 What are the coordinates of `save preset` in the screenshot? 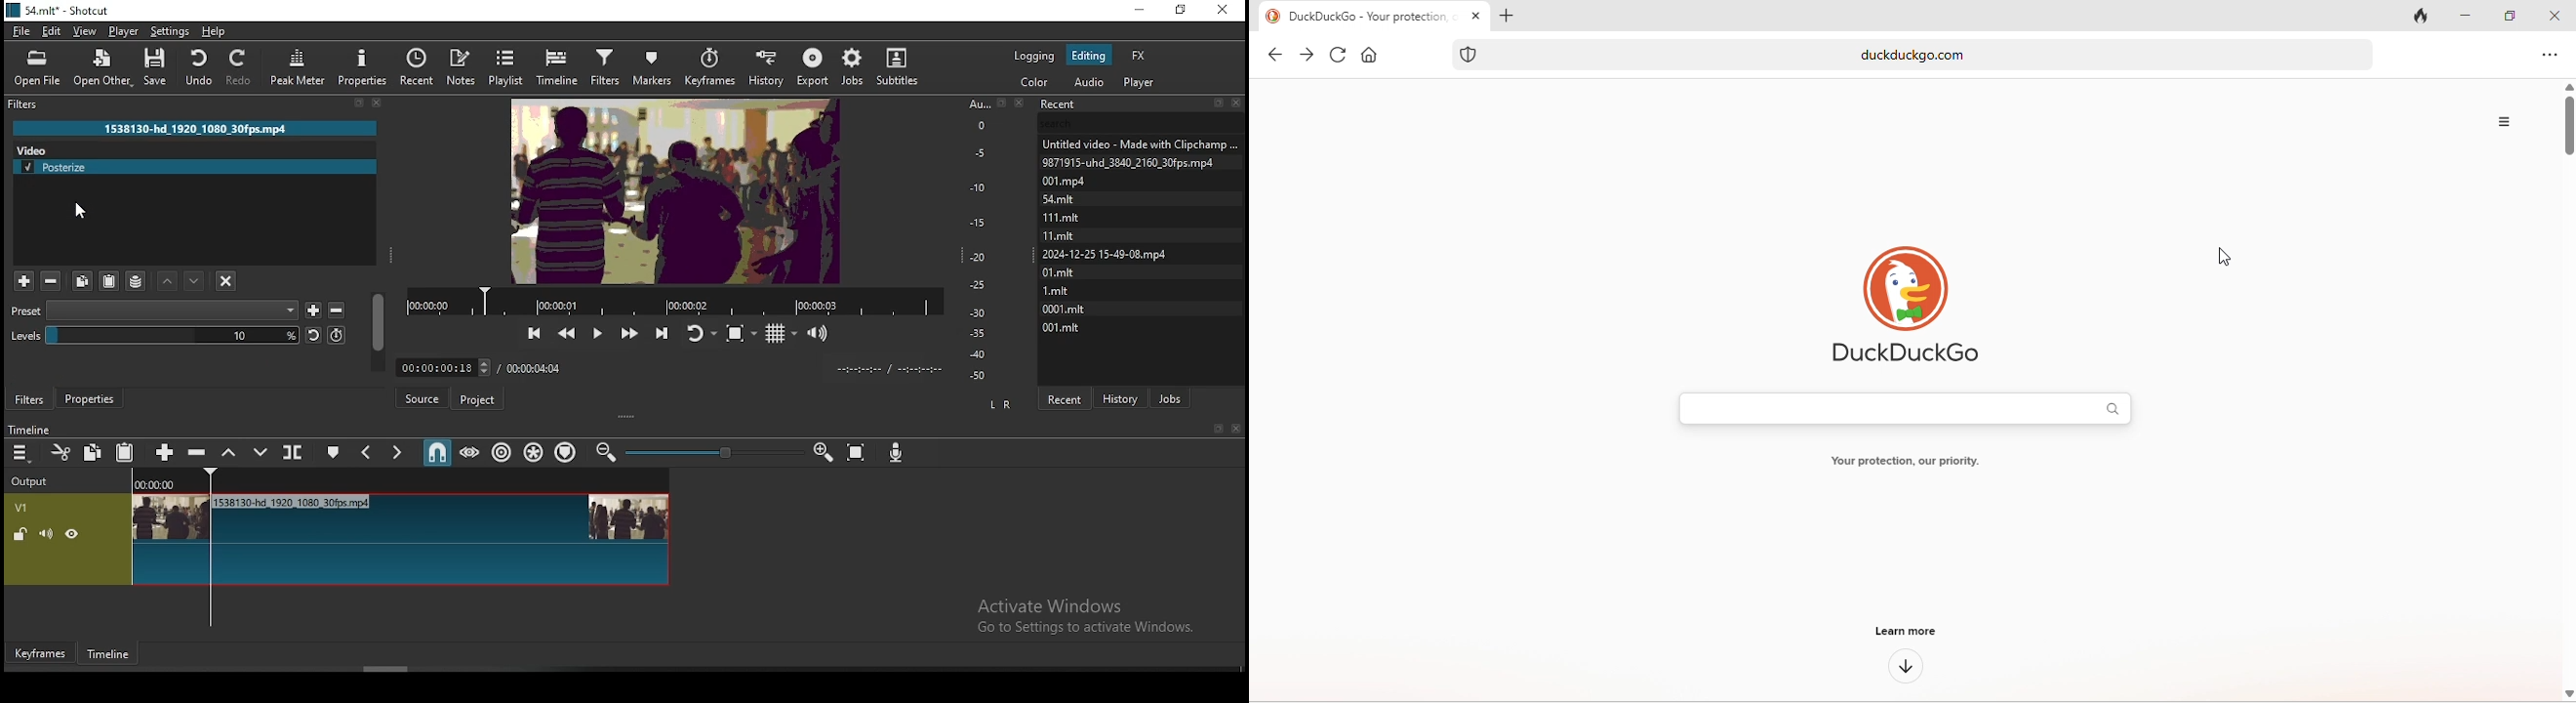 It's located at (315, 309).